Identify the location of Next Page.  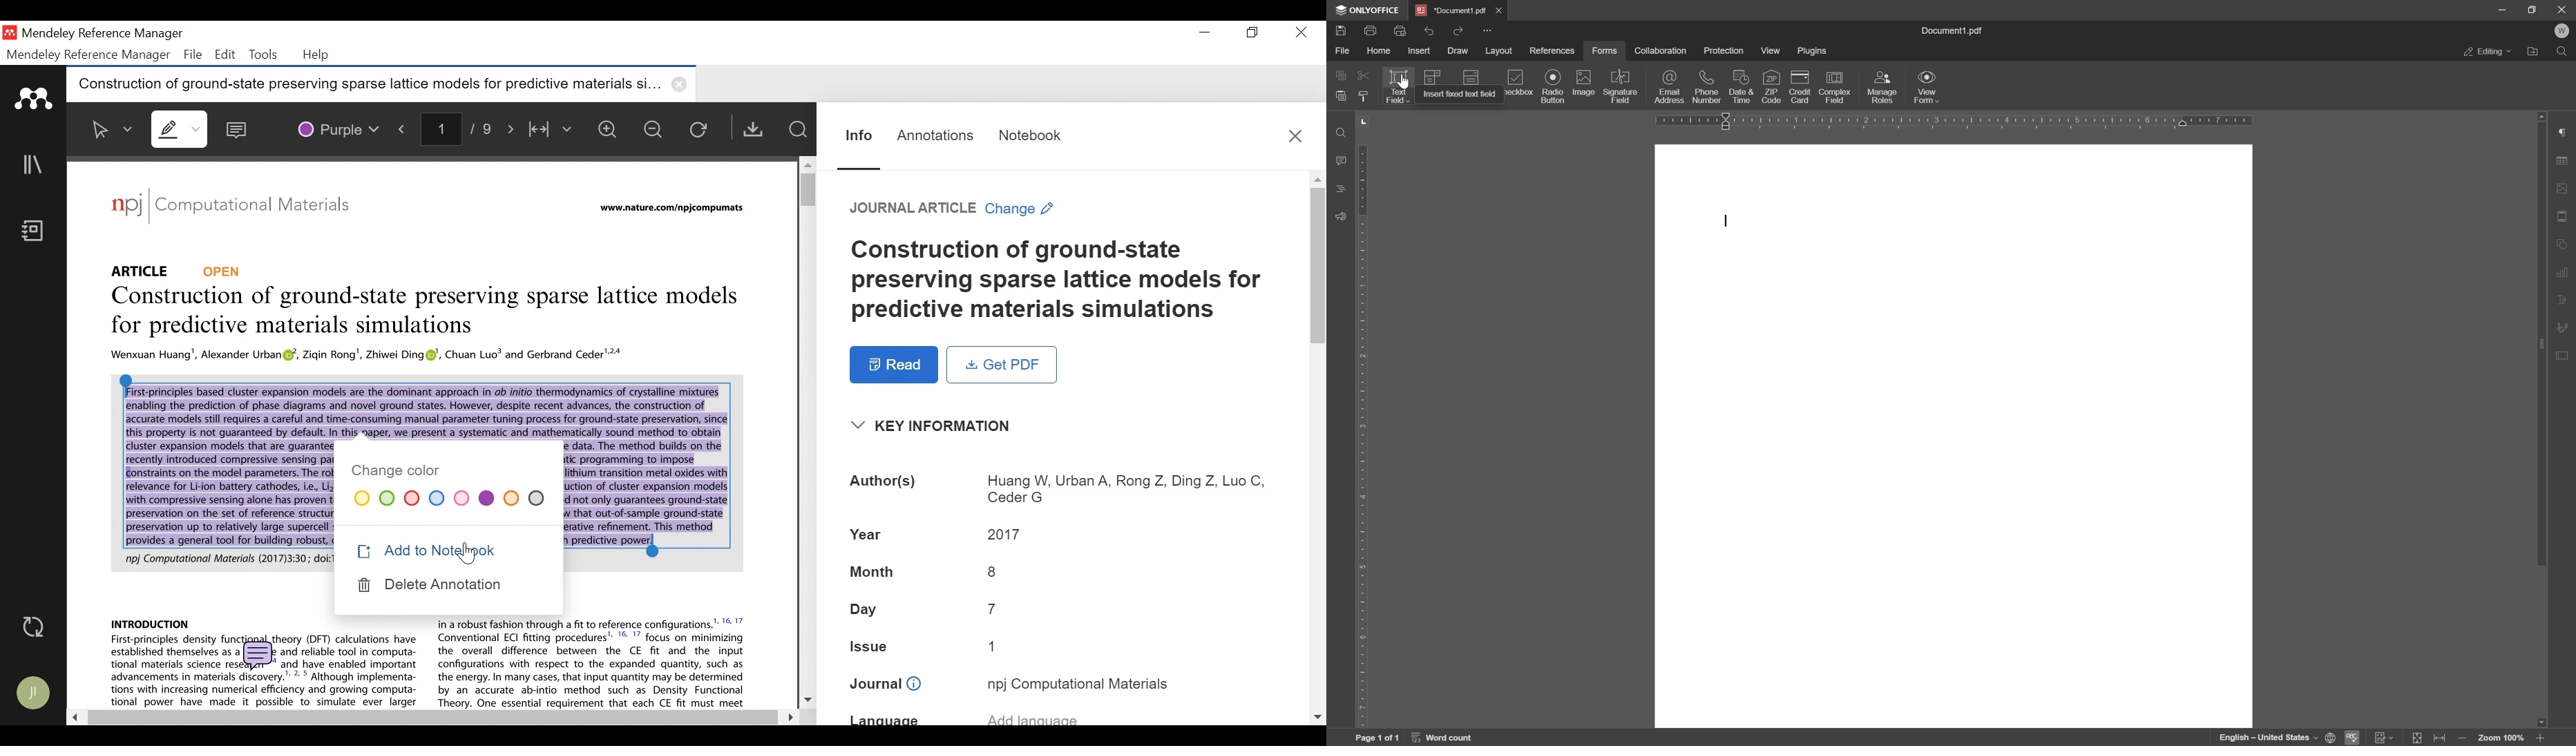
(513, 127).